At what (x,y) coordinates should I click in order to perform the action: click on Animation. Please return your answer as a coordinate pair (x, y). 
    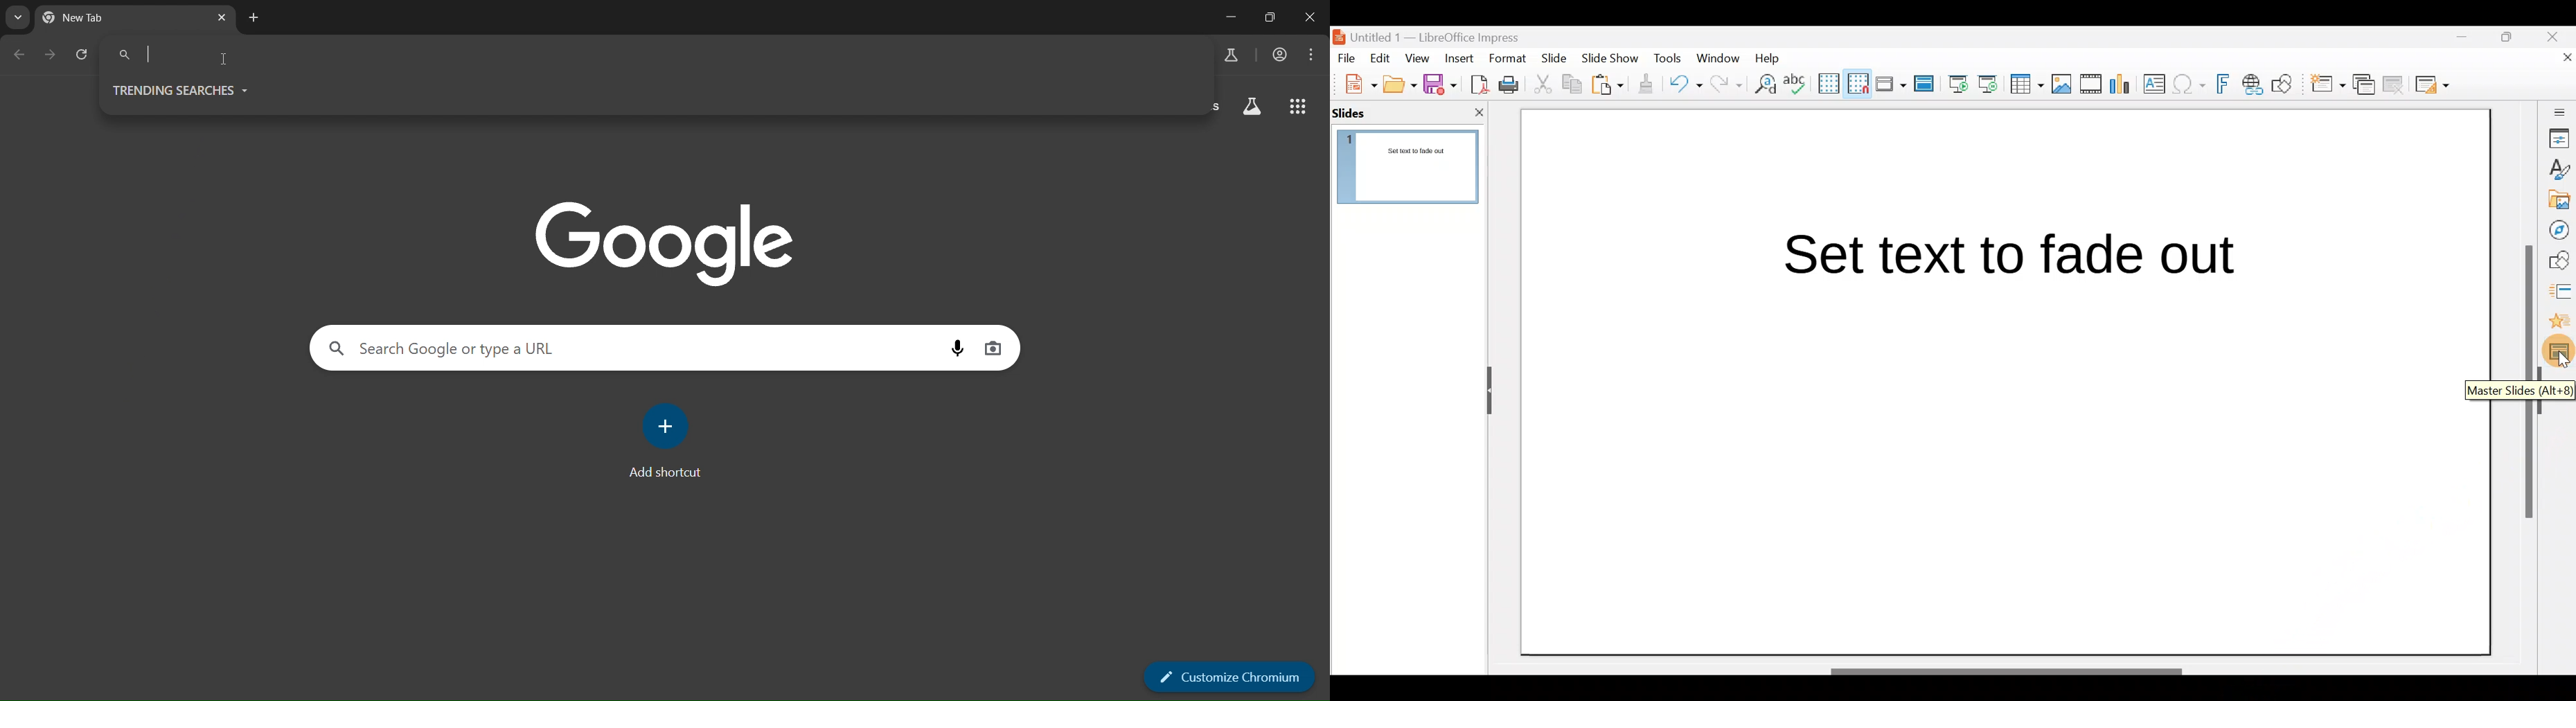
    Looking at the image, I should click on (2559, 325).